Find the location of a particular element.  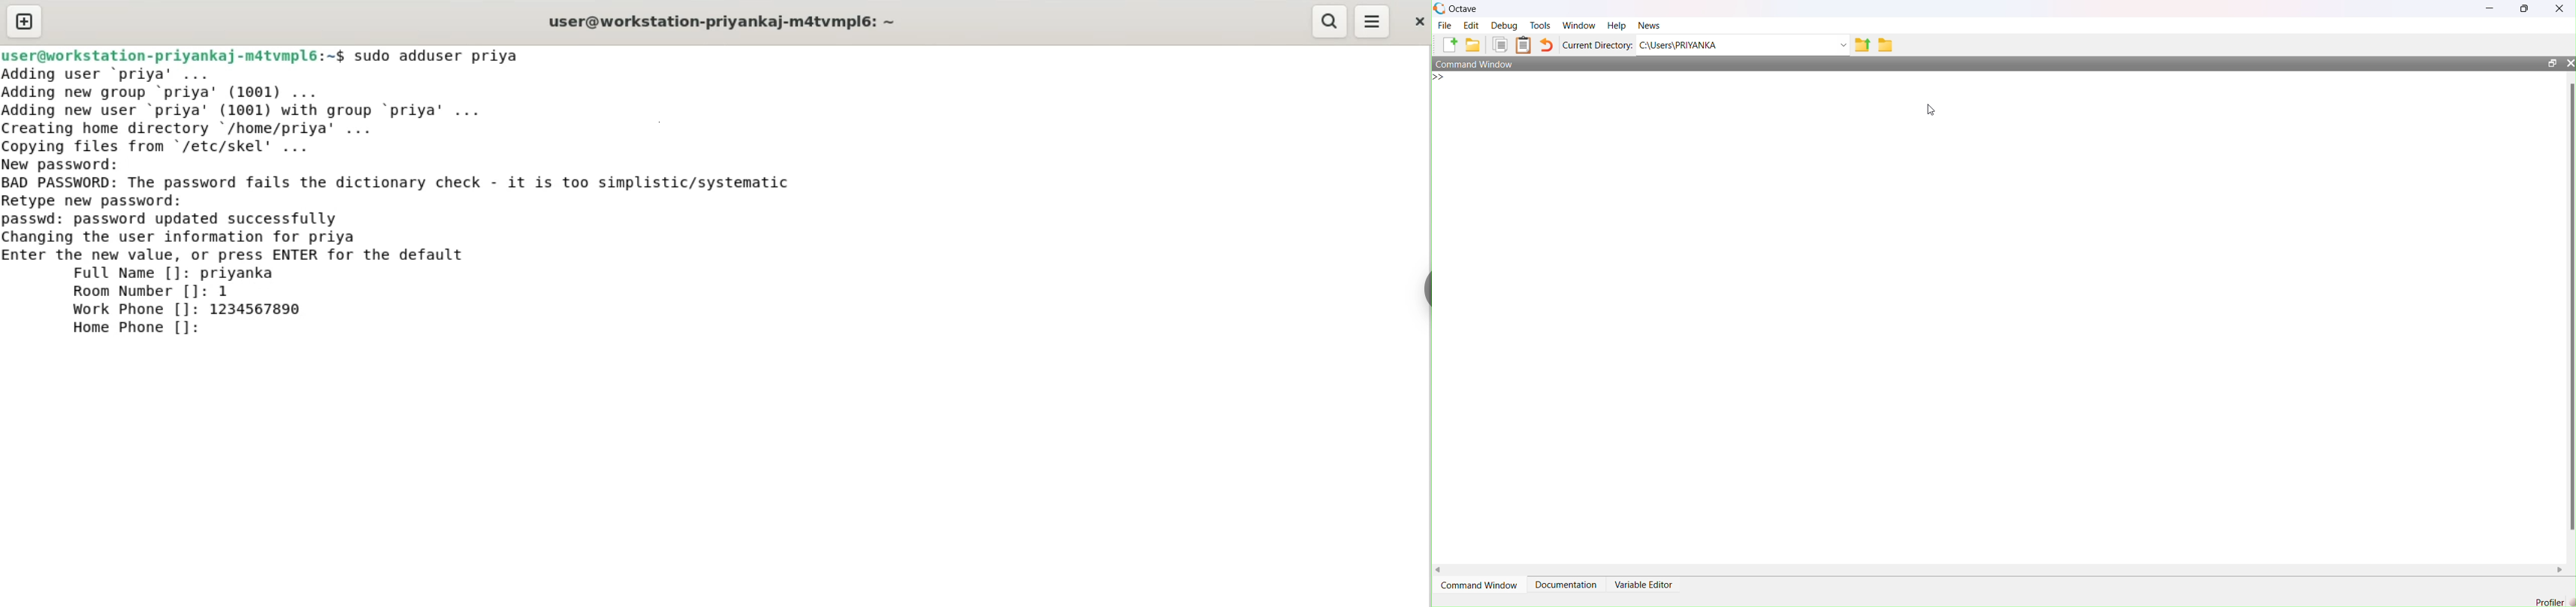

Tools is located at coordinates (1539, 26).